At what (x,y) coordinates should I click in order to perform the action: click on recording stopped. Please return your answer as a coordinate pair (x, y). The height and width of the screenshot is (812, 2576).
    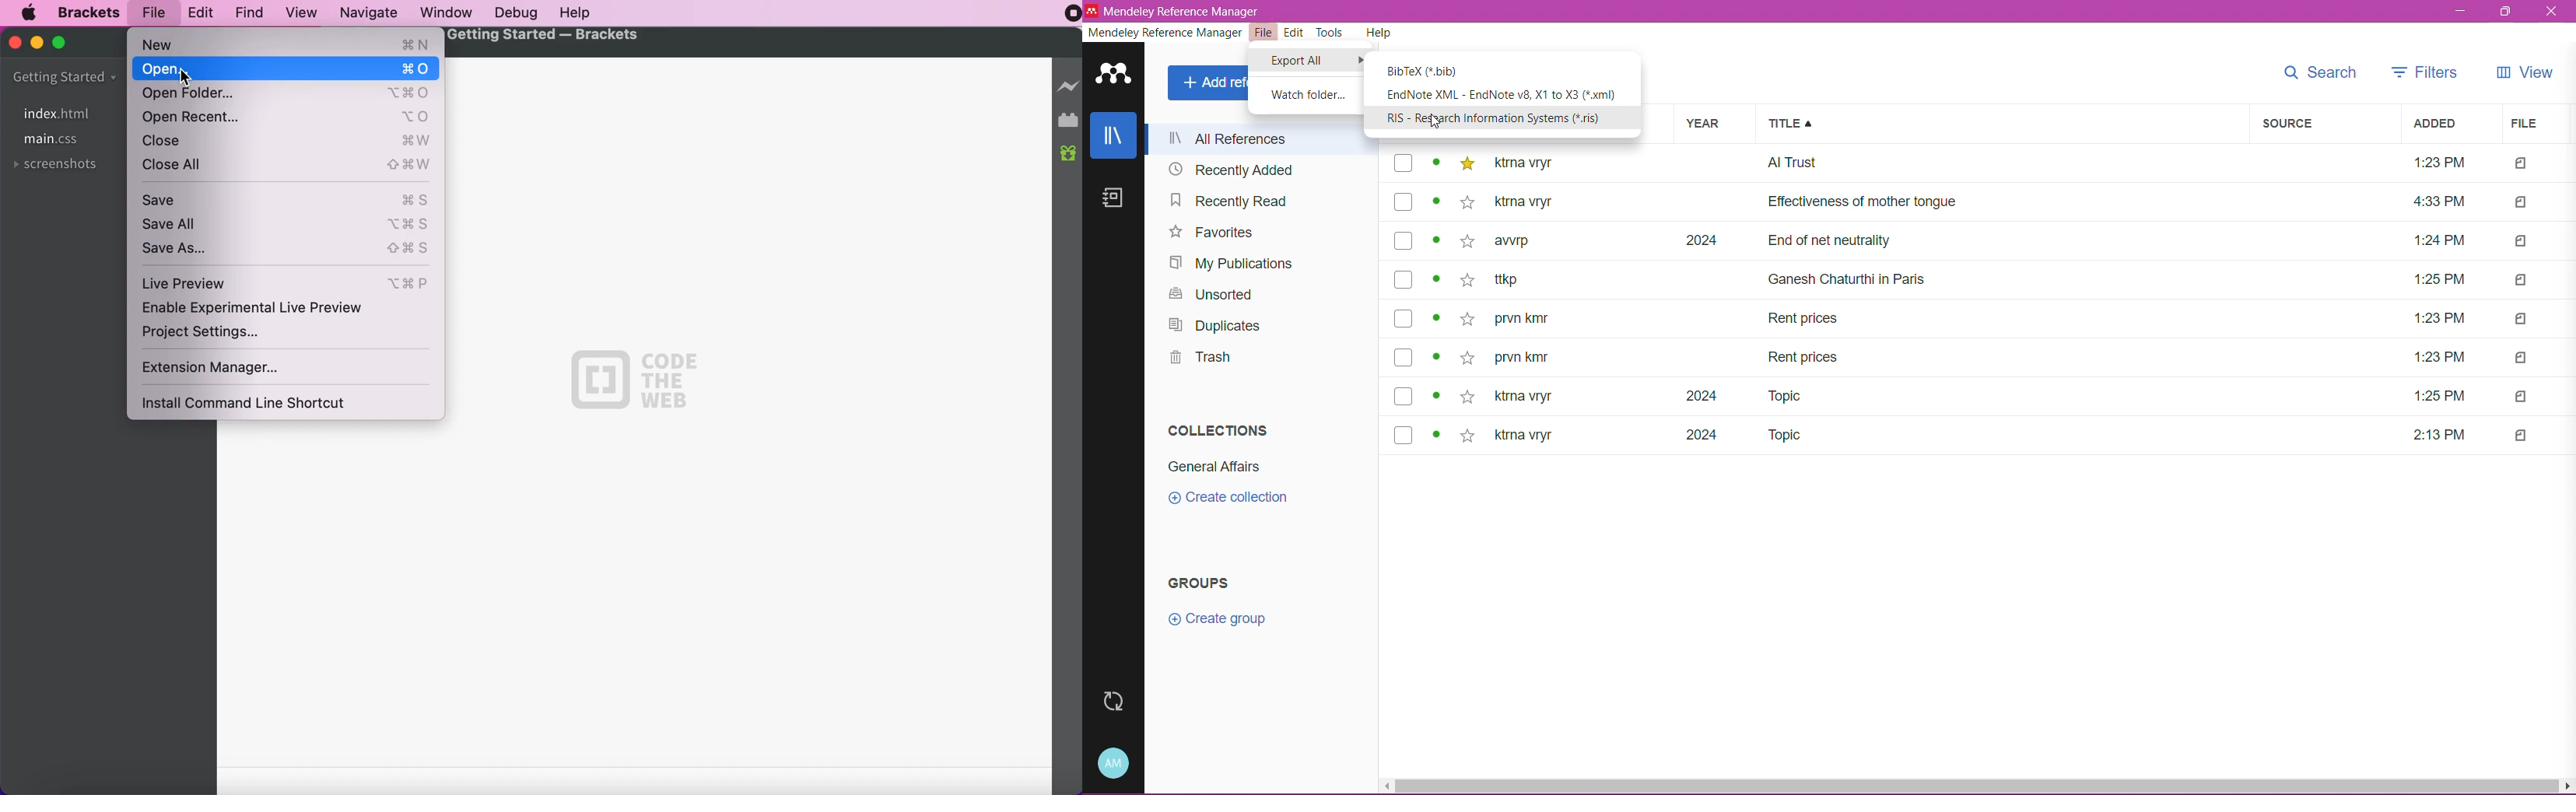
    Looking at the image, I should click on (1066, 17).